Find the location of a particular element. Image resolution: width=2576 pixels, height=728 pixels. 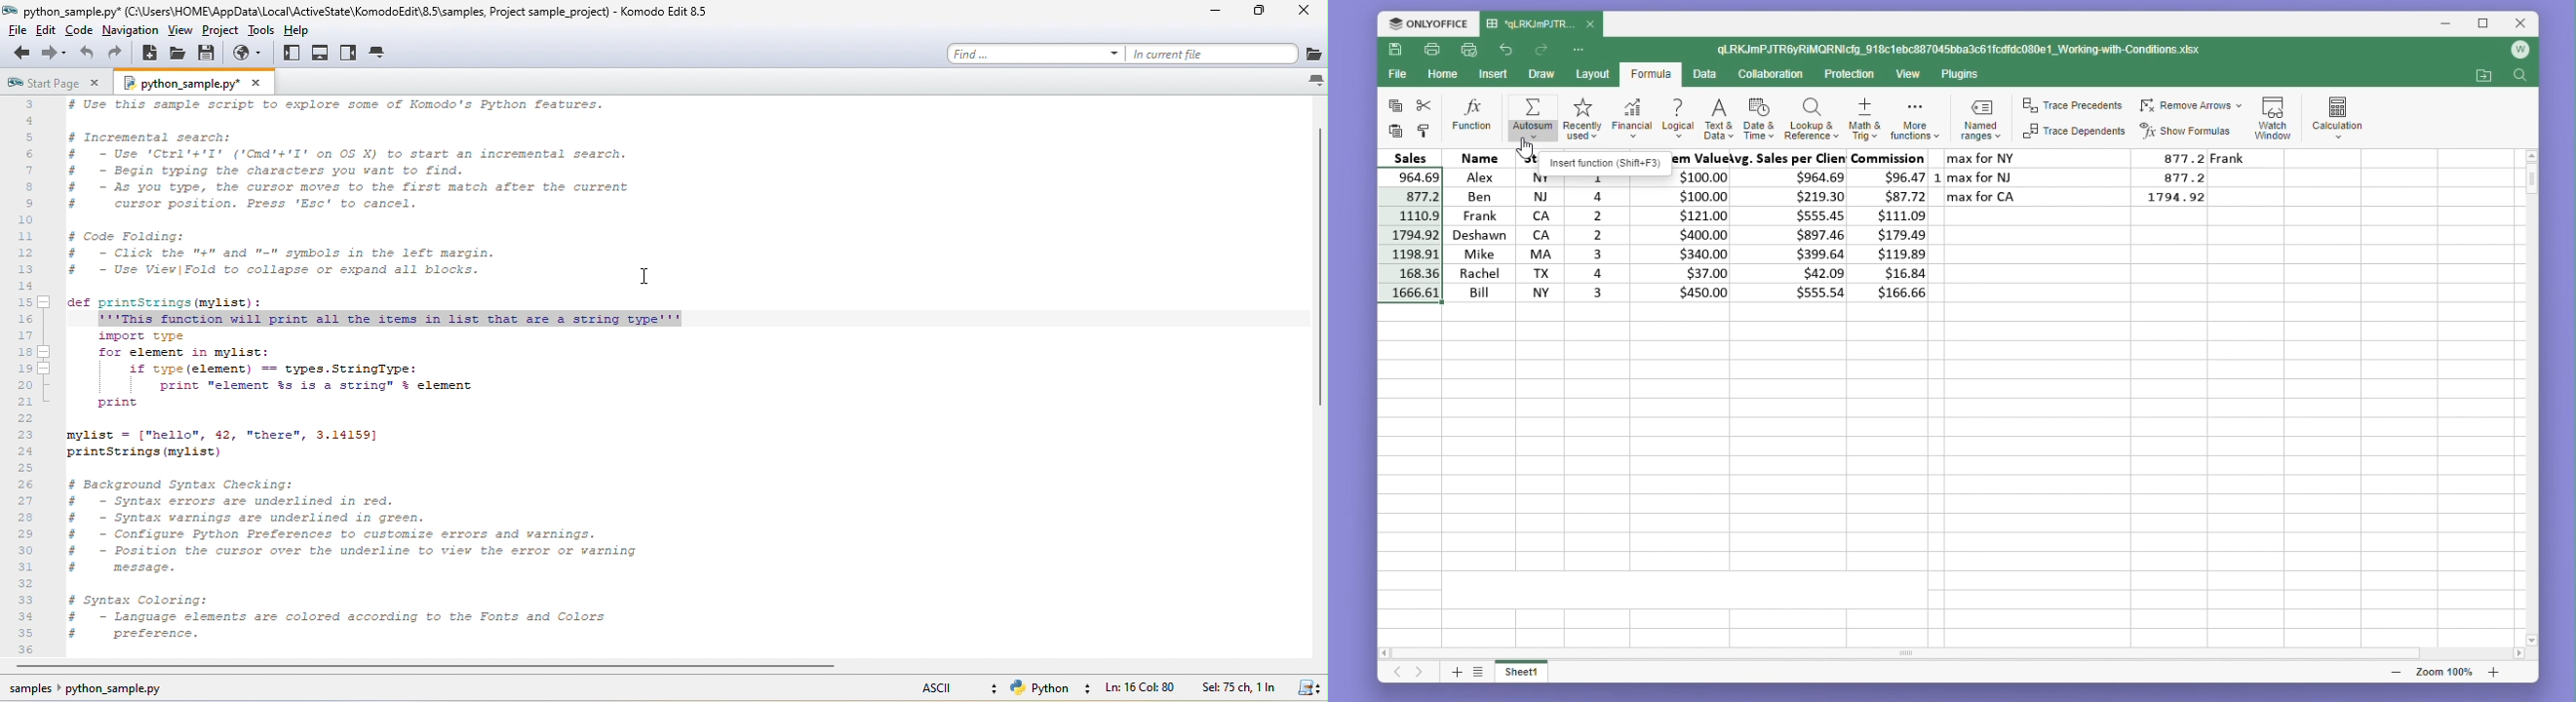

Save  is located at coordinates (1394, 49).